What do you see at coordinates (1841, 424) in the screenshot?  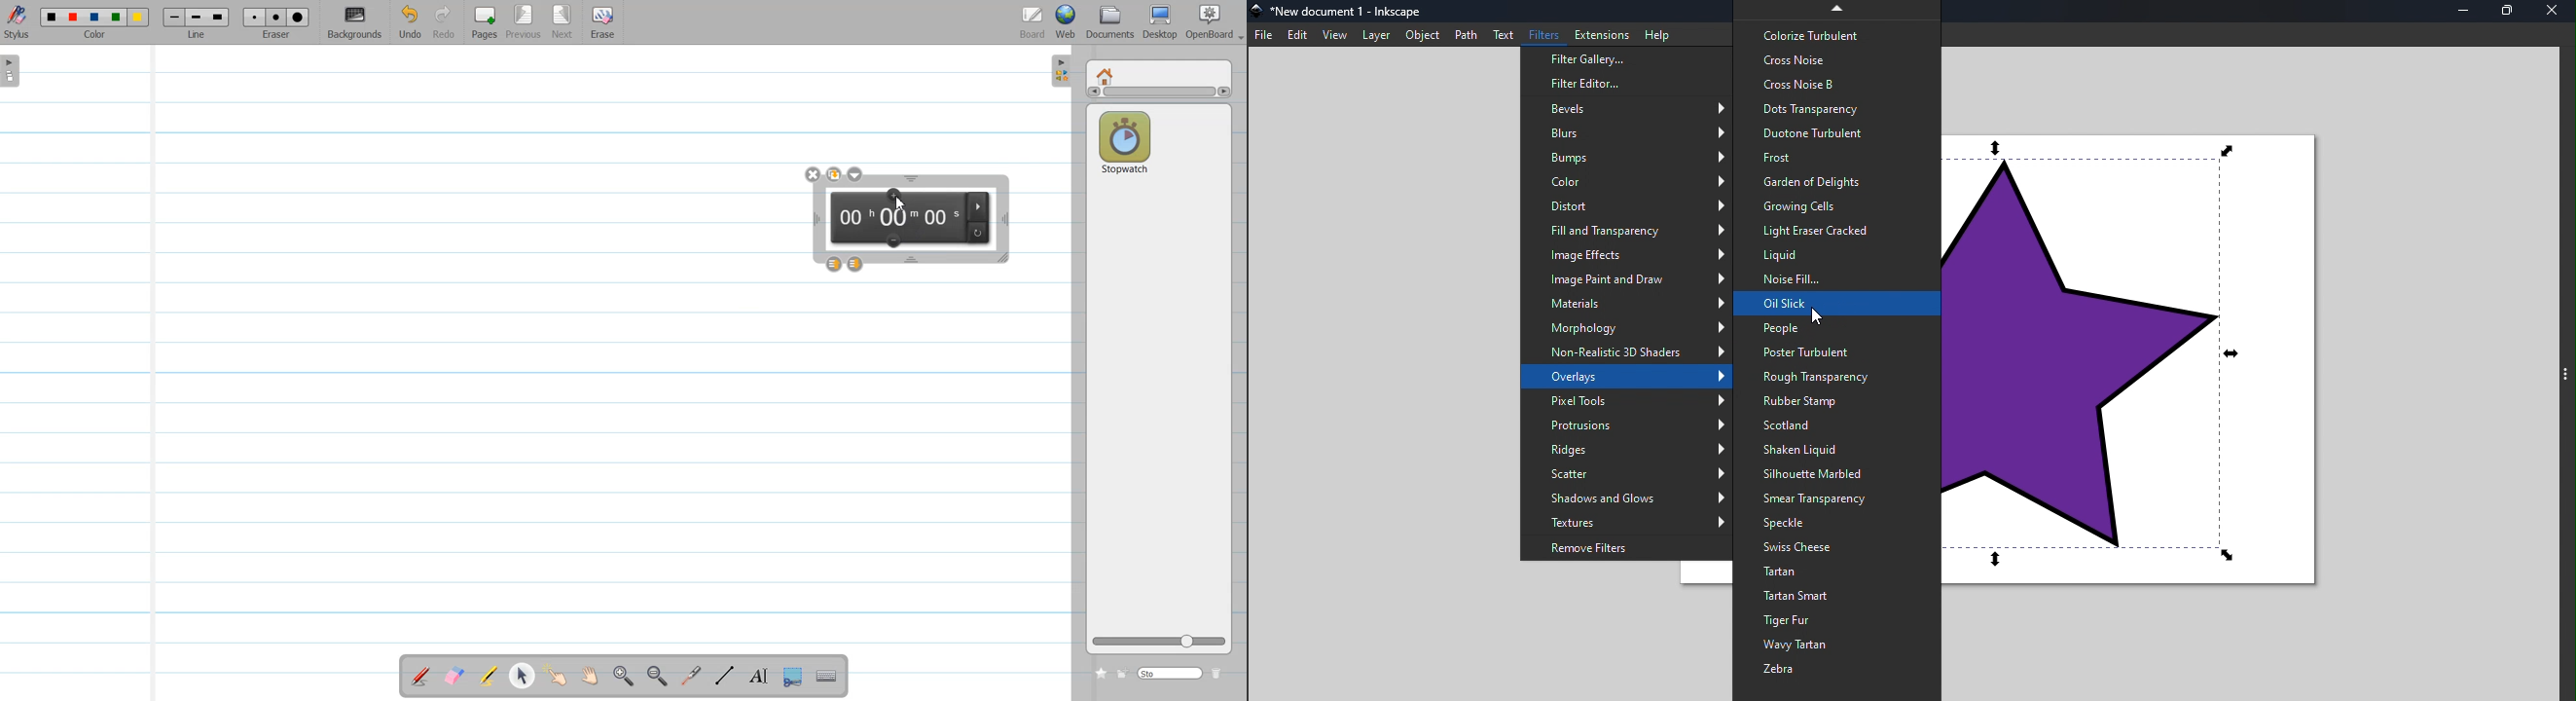 I see `Scotland` at bounding box center [1841, 424].